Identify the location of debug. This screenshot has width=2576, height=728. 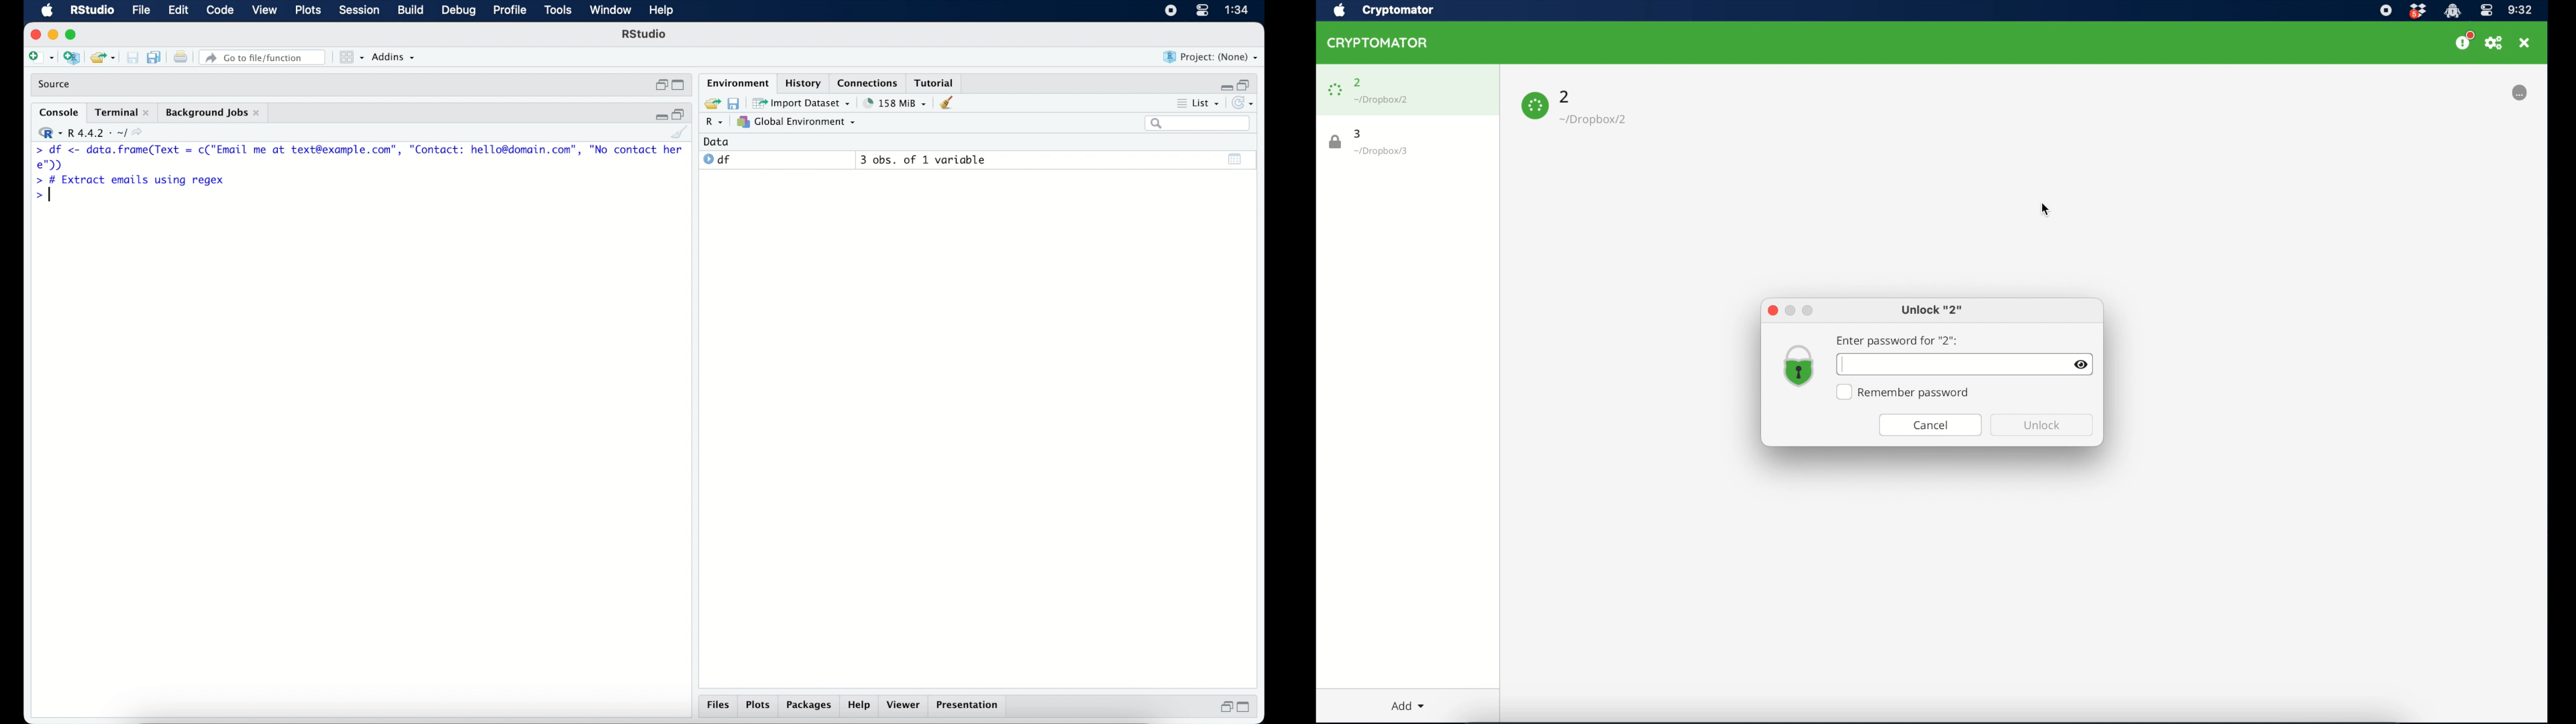
(459, 11).